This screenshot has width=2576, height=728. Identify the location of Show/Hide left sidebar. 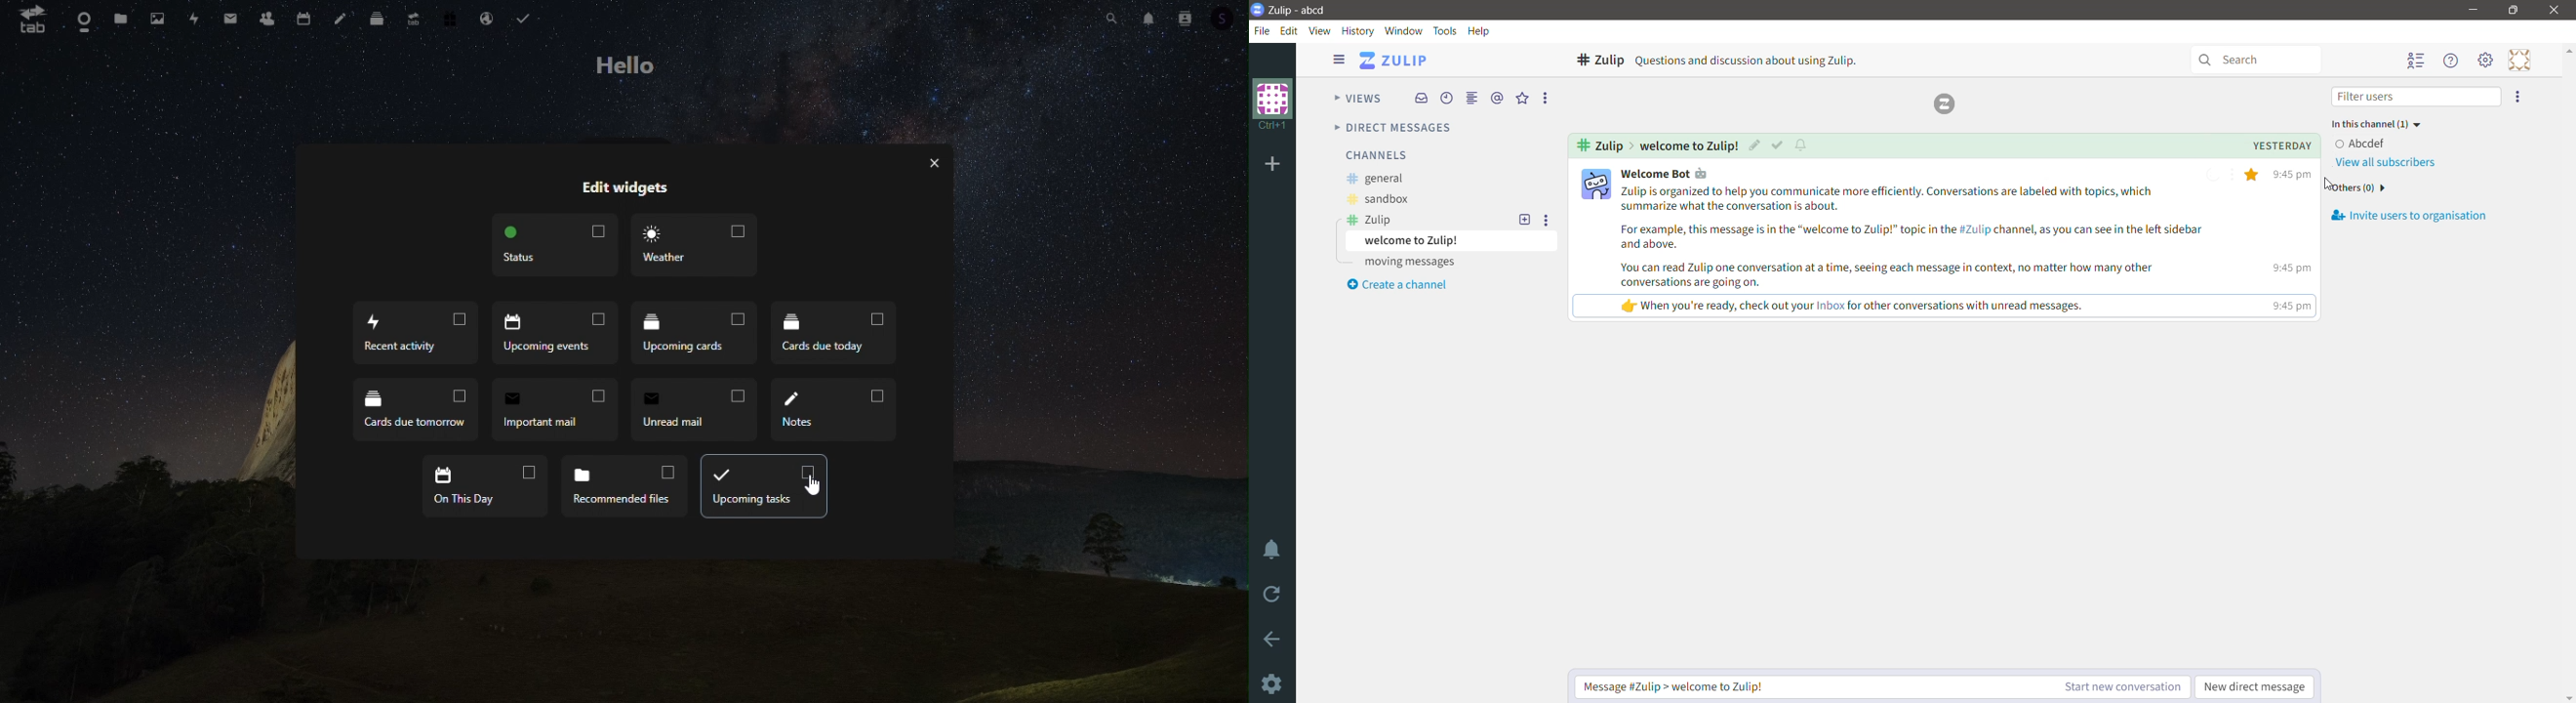
(1335, 60).